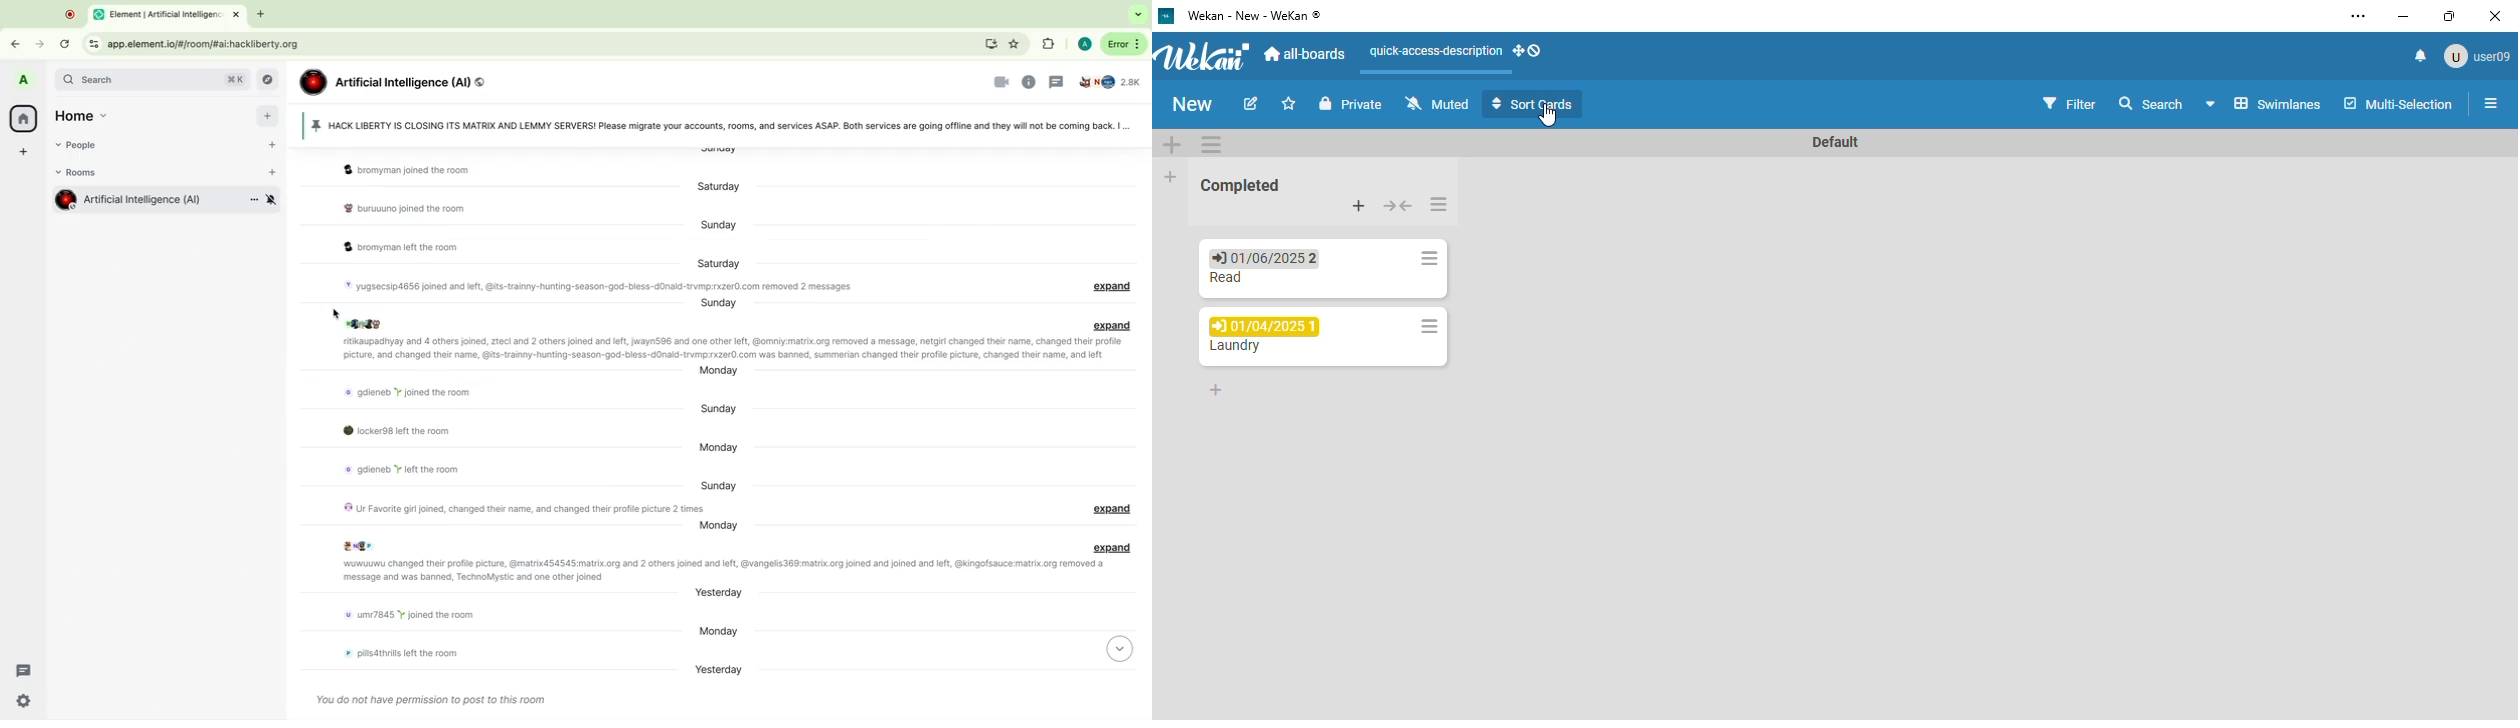 This screenshot has height=728, width=2520. What do you see at coordinates (83, 146) in the screenshot?
I see `People` at bounding box center [83, 146].